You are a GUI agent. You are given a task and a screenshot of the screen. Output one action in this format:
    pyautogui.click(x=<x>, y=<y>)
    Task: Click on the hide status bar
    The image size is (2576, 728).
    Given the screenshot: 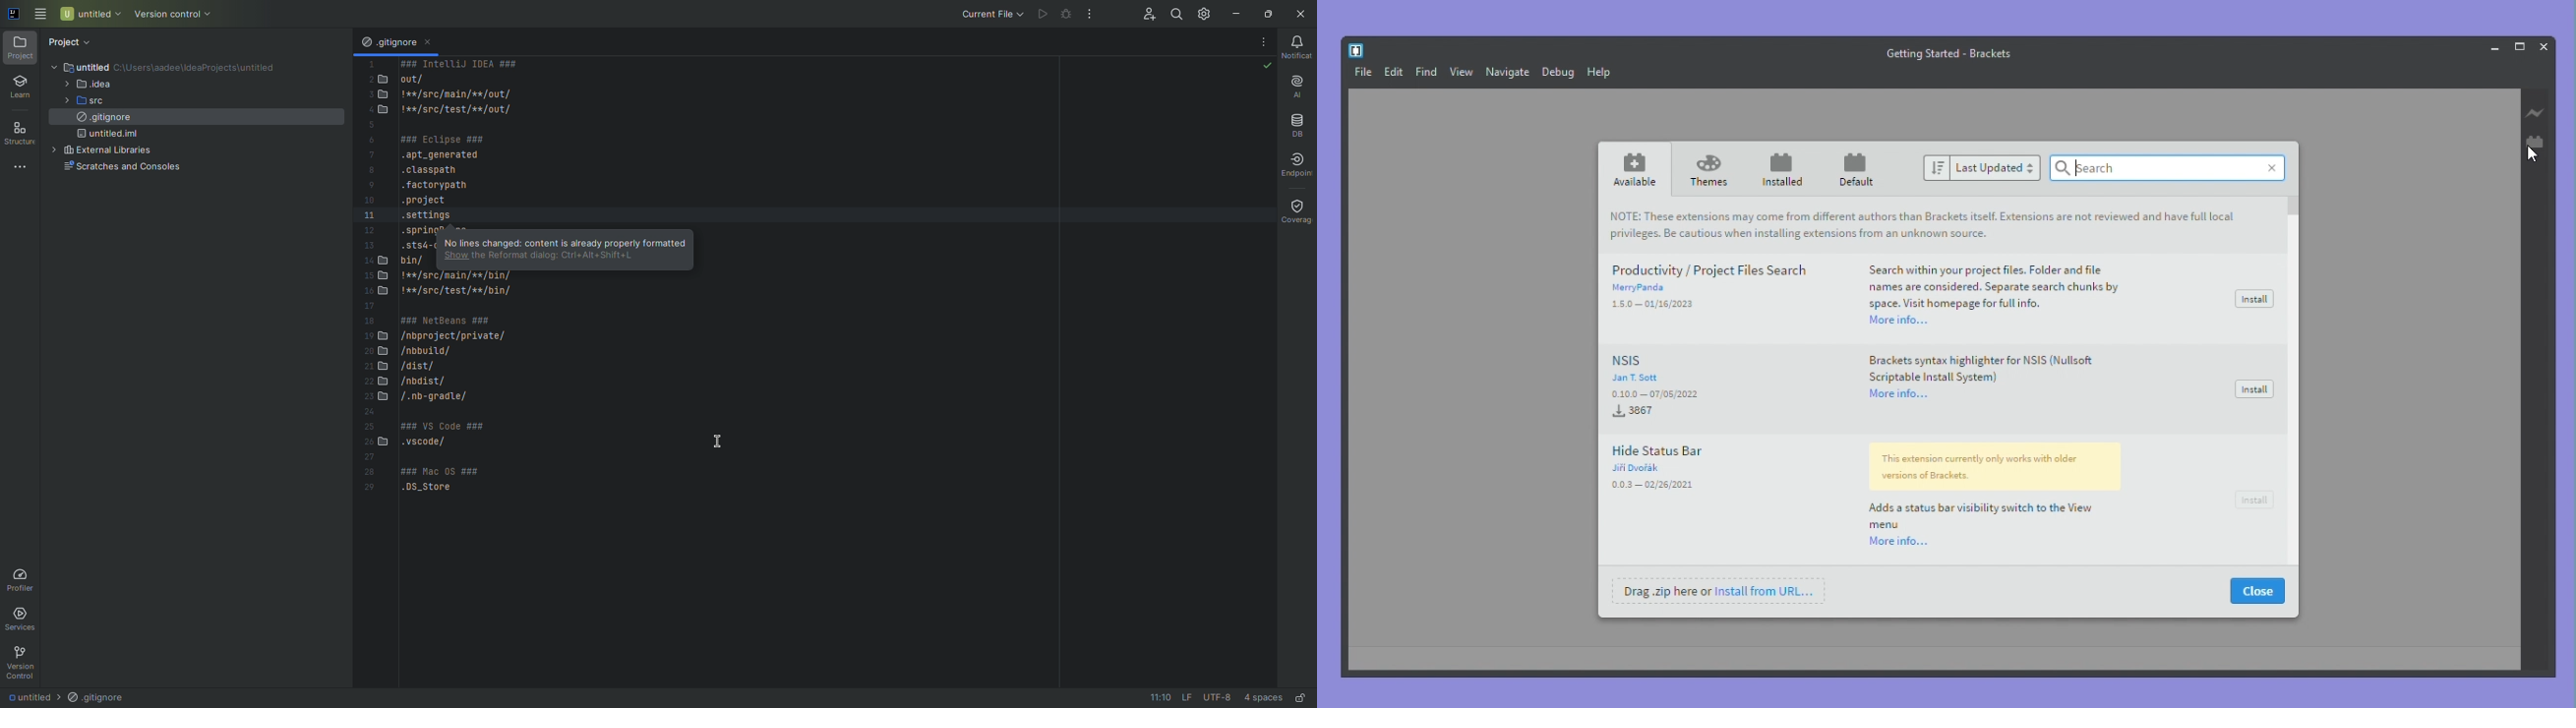 What is the action you would take?
    pyautogui.click(x=1691, y=451)
    